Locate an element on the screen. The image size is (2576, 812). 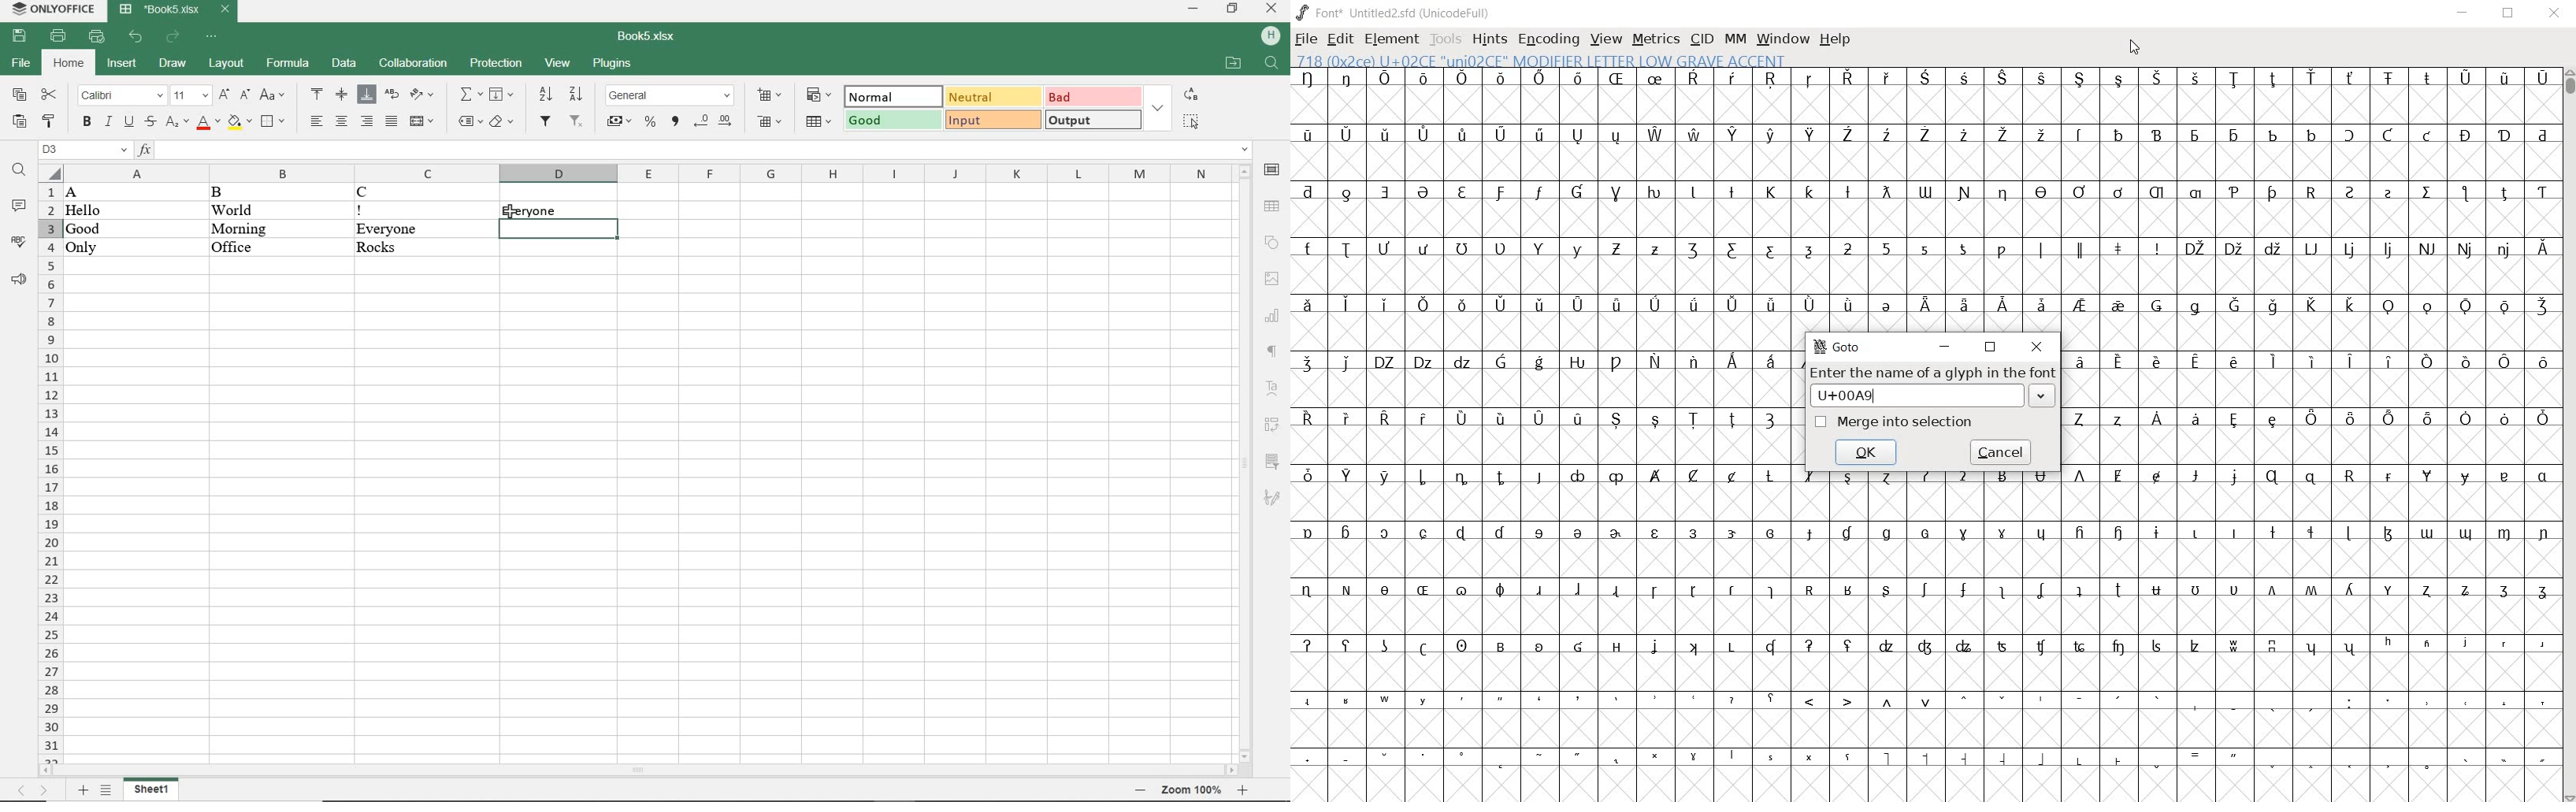
increment font size is located at coordinates (226, 96).